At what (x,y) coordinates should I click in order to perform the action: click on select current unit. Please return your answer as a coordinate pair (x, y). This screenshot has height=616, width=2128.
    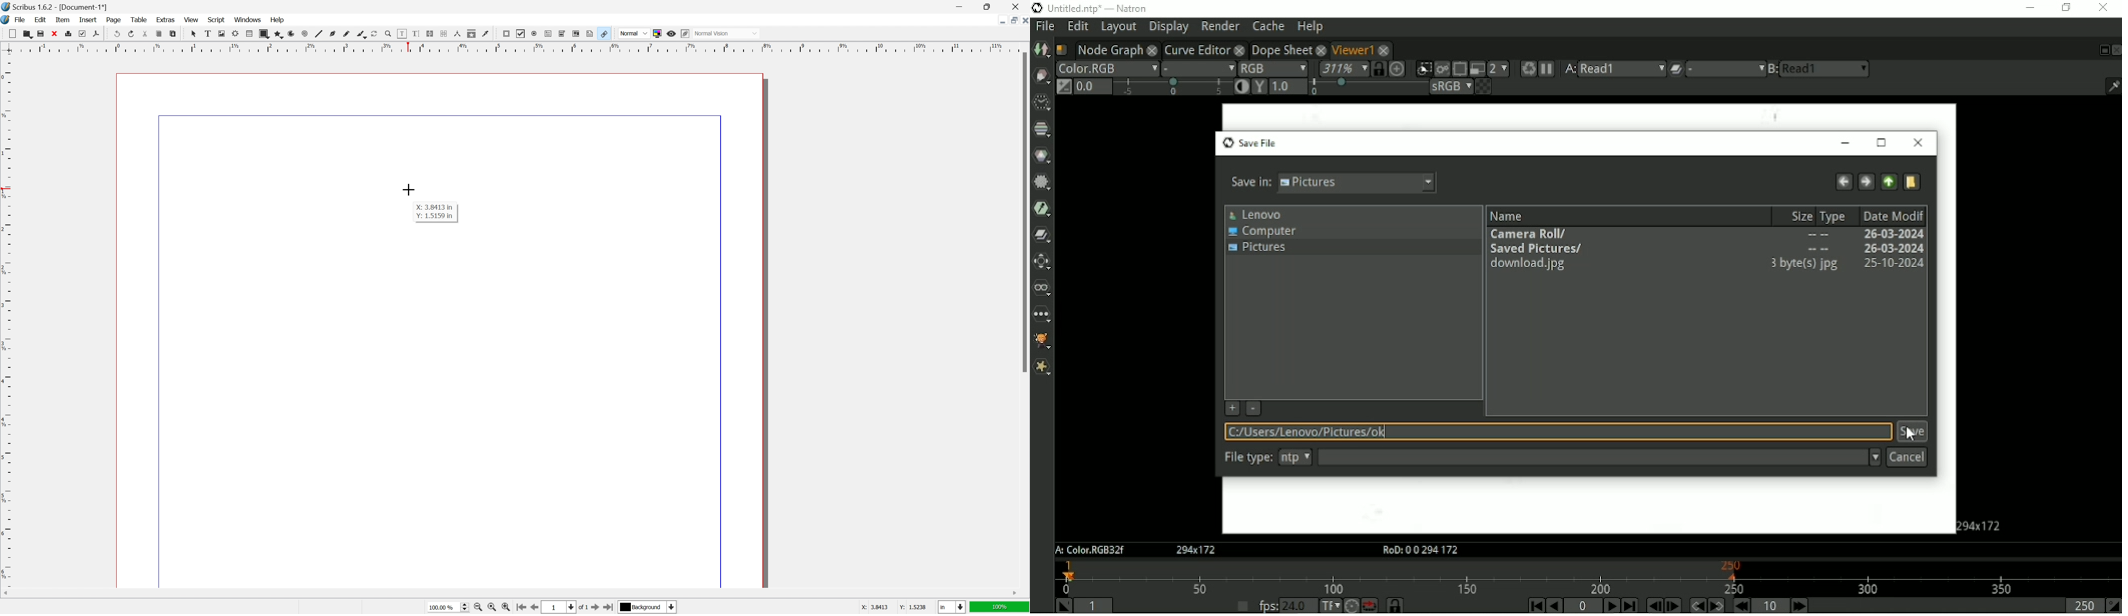
    Looking at the image, I should click on (952, 607).